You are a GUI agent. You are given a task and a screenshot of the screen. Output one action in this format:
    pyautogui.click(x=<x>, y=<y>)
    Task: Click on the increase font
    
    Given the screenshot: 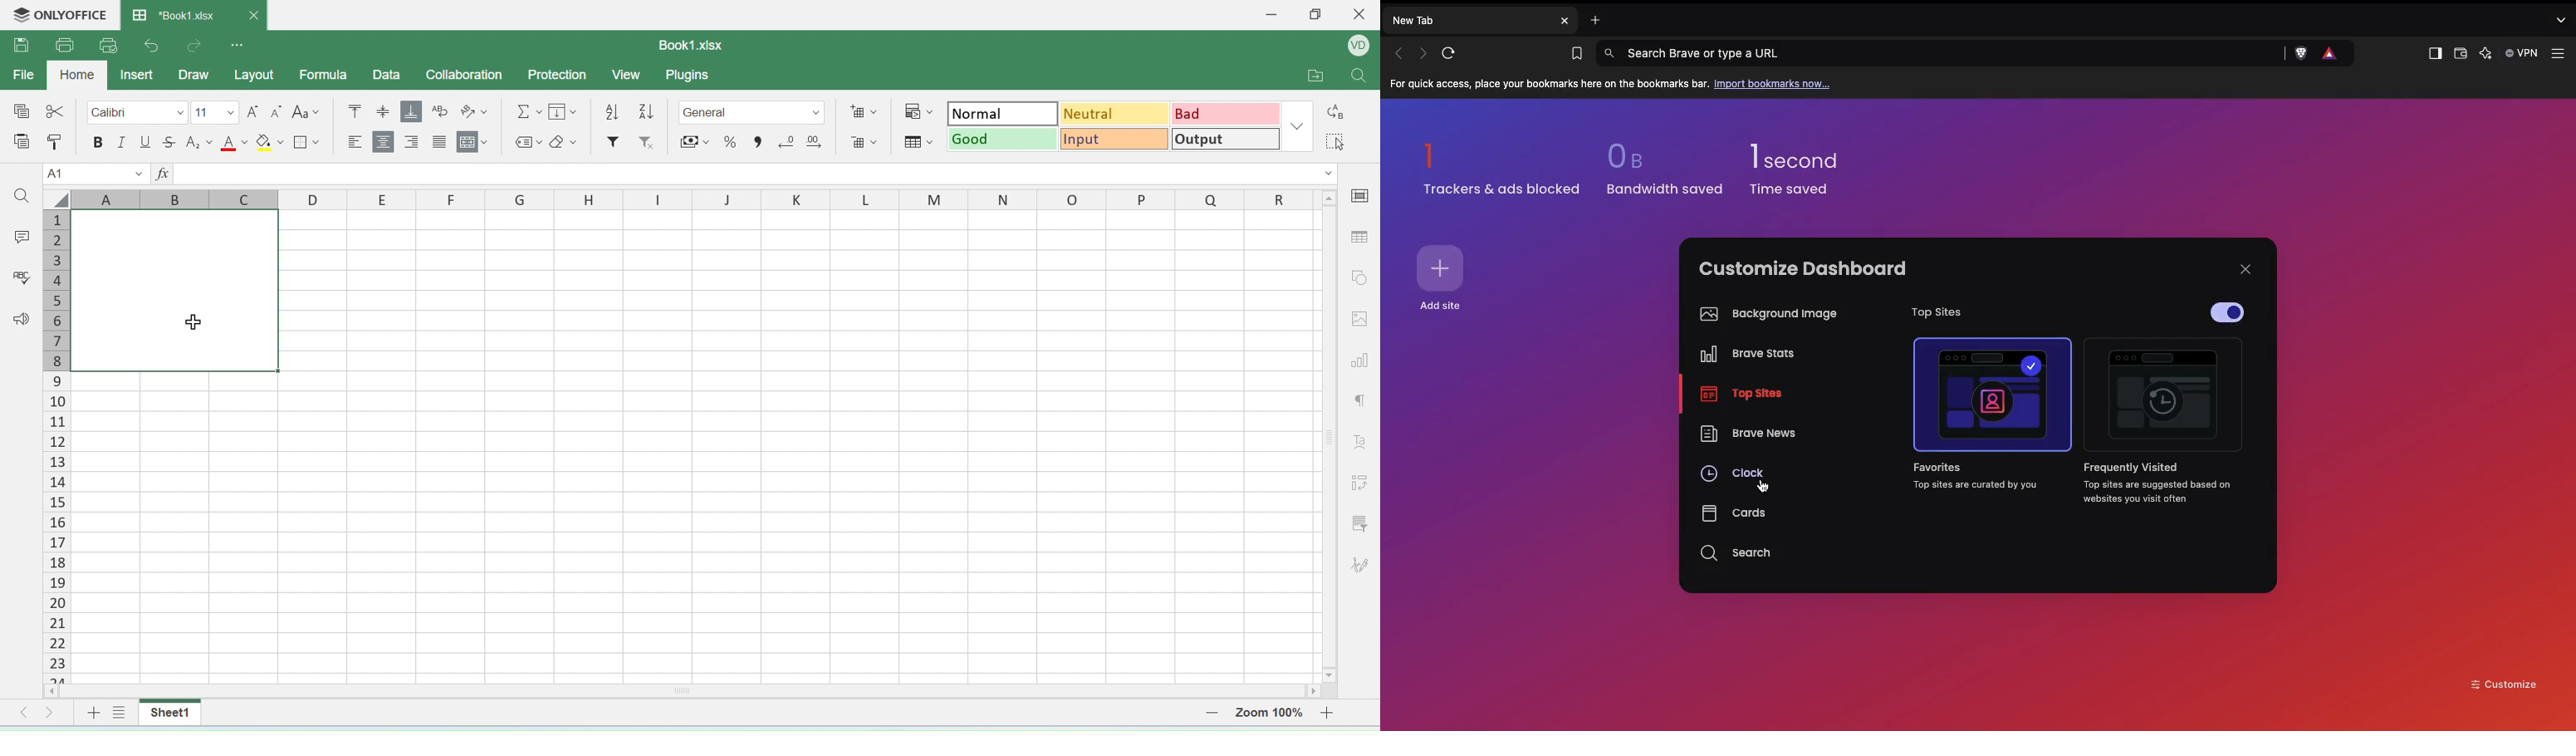 What is the action you would take?
    pyautogui.click(x=255, y=112)
    